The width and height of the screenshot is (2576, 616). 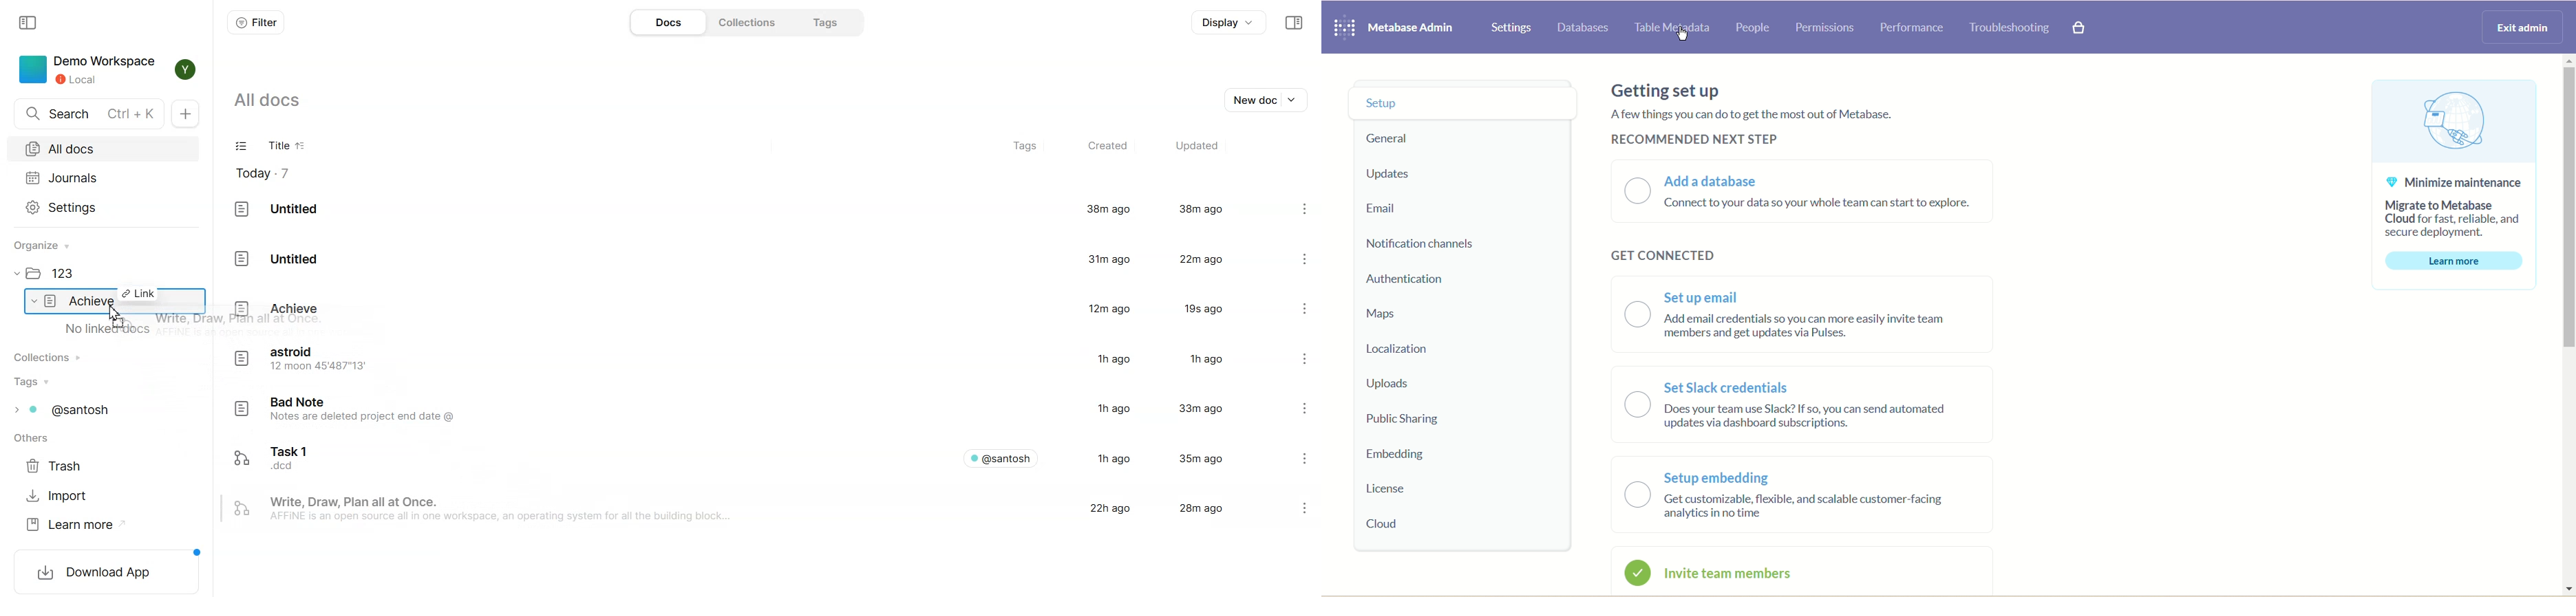 What do you see at coordinates (1309, 508) in the screenshot?
I see `Settings` at bounding box center [1309, 508].